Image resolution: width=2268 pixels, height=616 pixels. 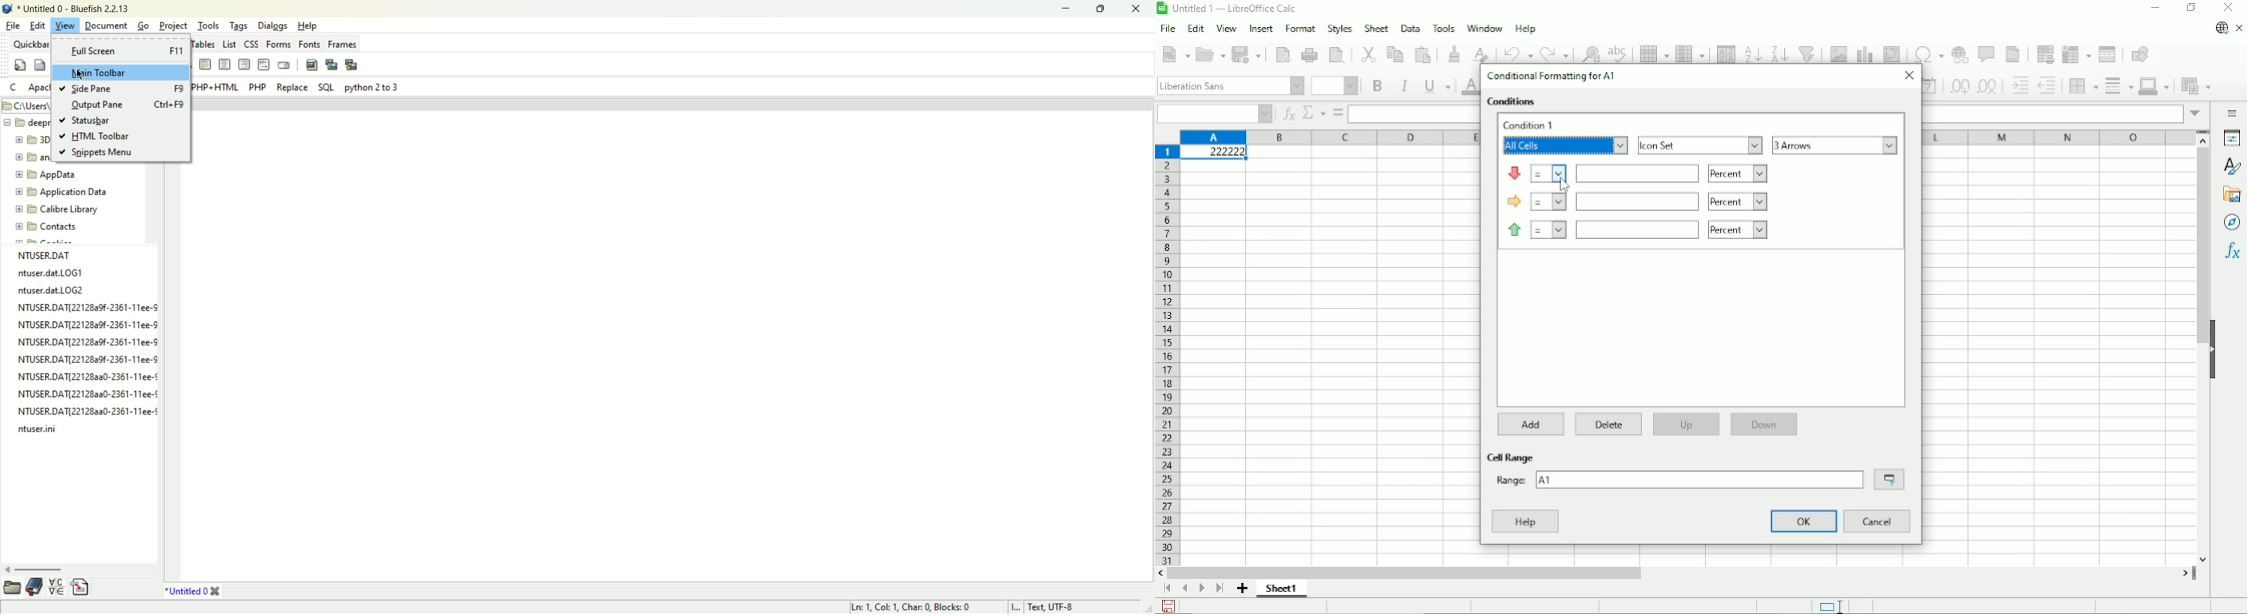 I want to click on fonts, so click(x=309, y=43).